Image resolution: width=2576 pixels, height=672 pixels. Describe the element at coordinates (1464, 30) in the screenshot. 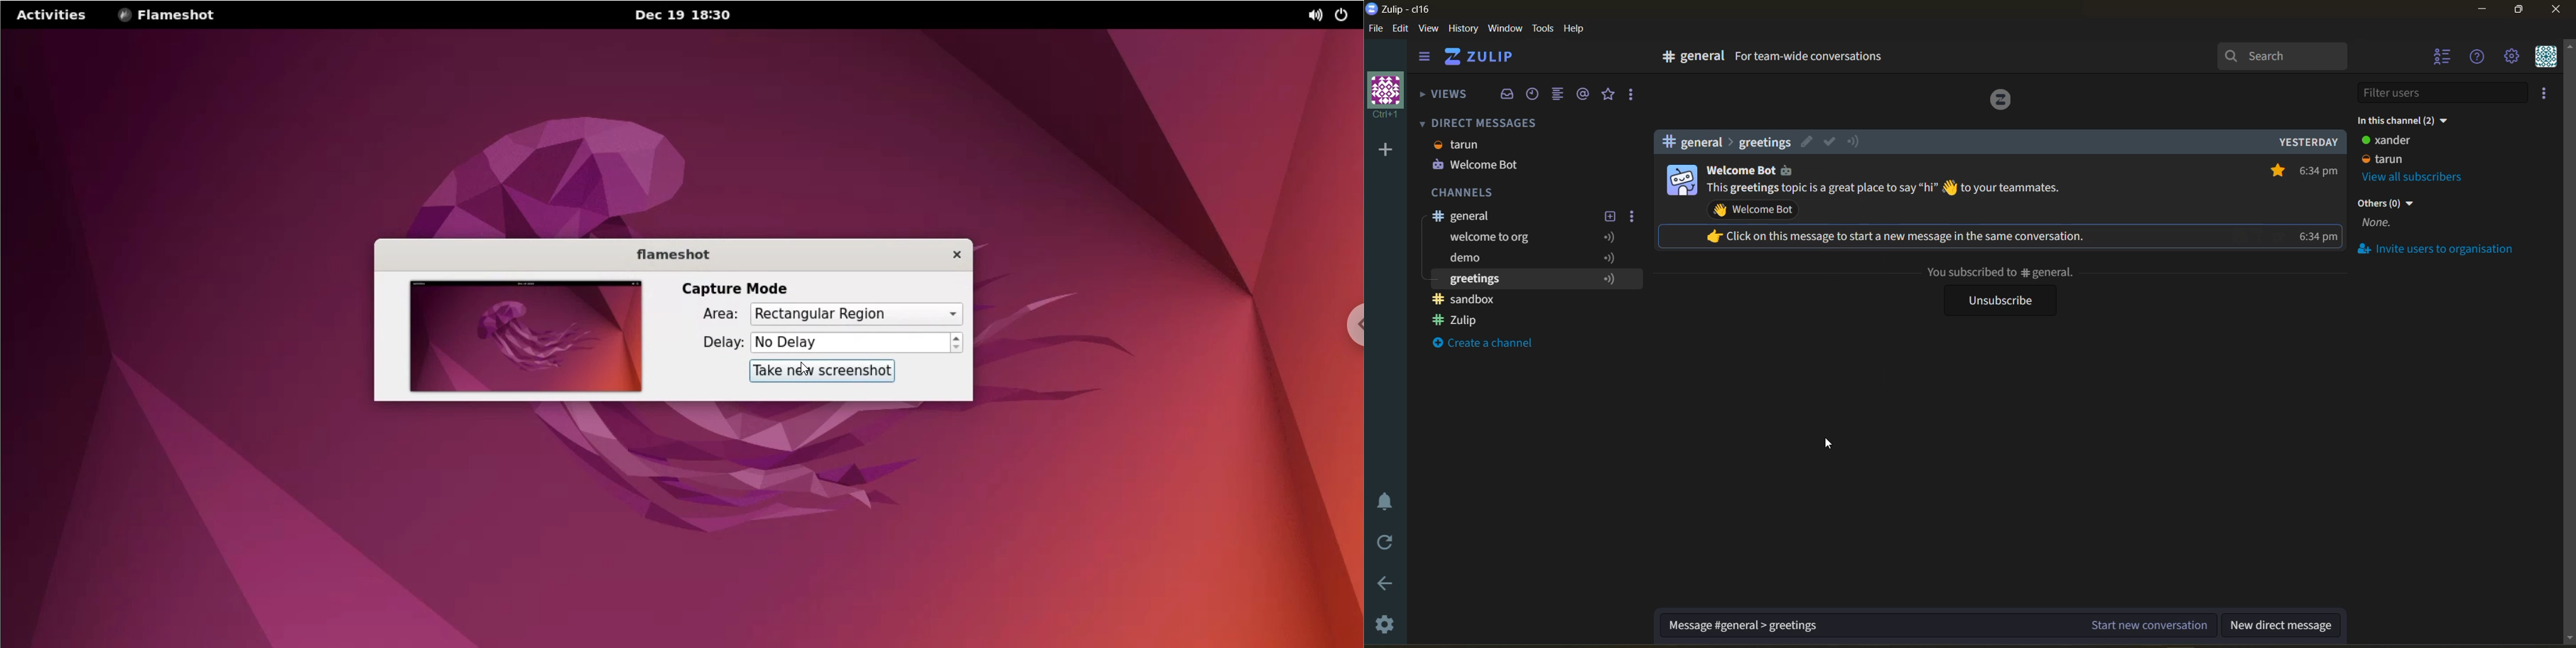

I see `history` at that location.